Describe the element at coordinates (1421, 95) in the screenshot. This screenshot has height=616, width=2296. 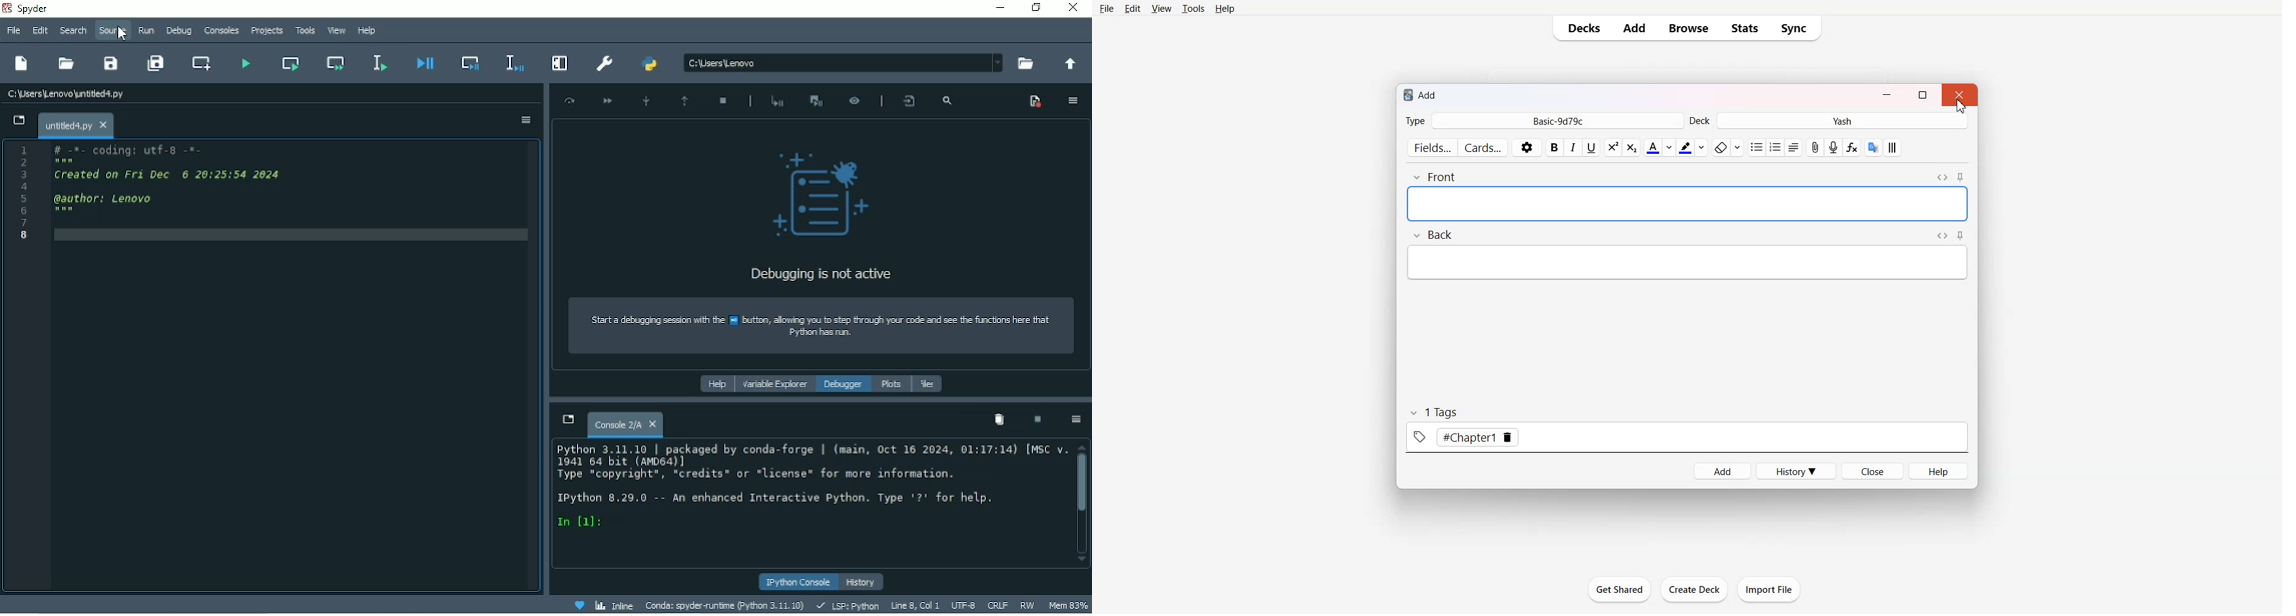
I see `add` at that location.